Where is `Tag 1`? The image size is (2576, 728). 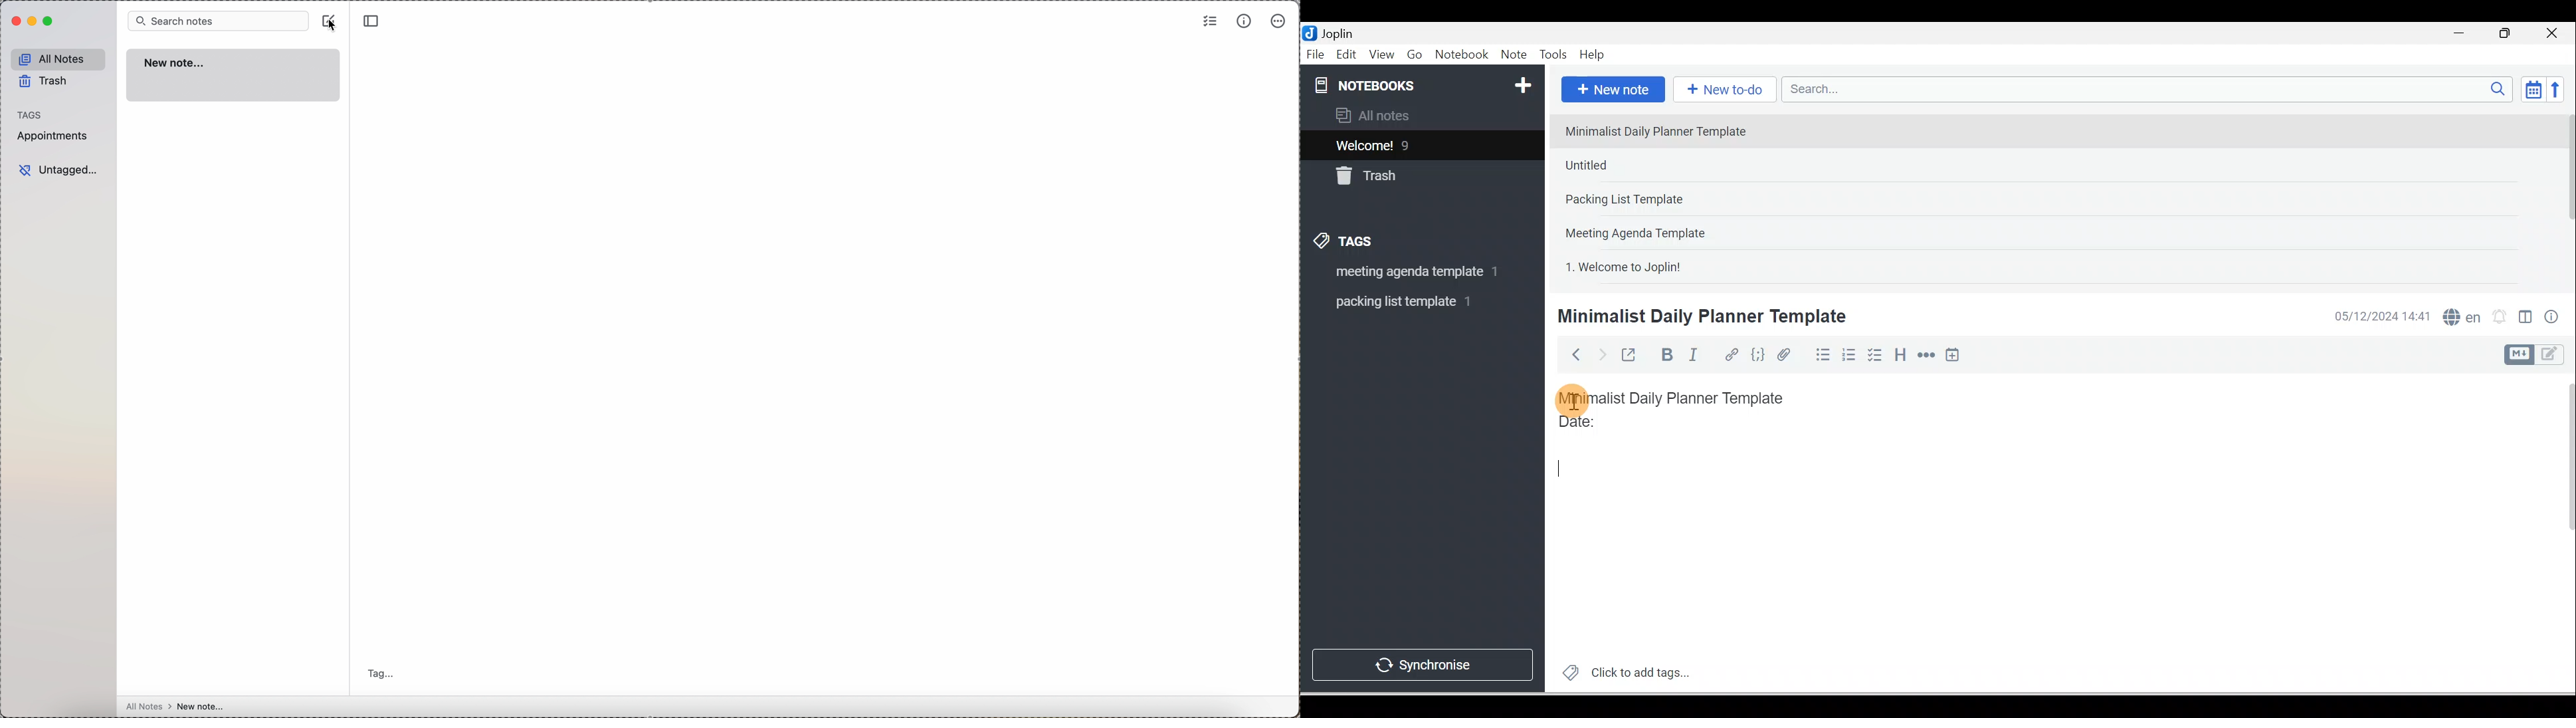 Tag 1 is located at coordinates (1405, 273).